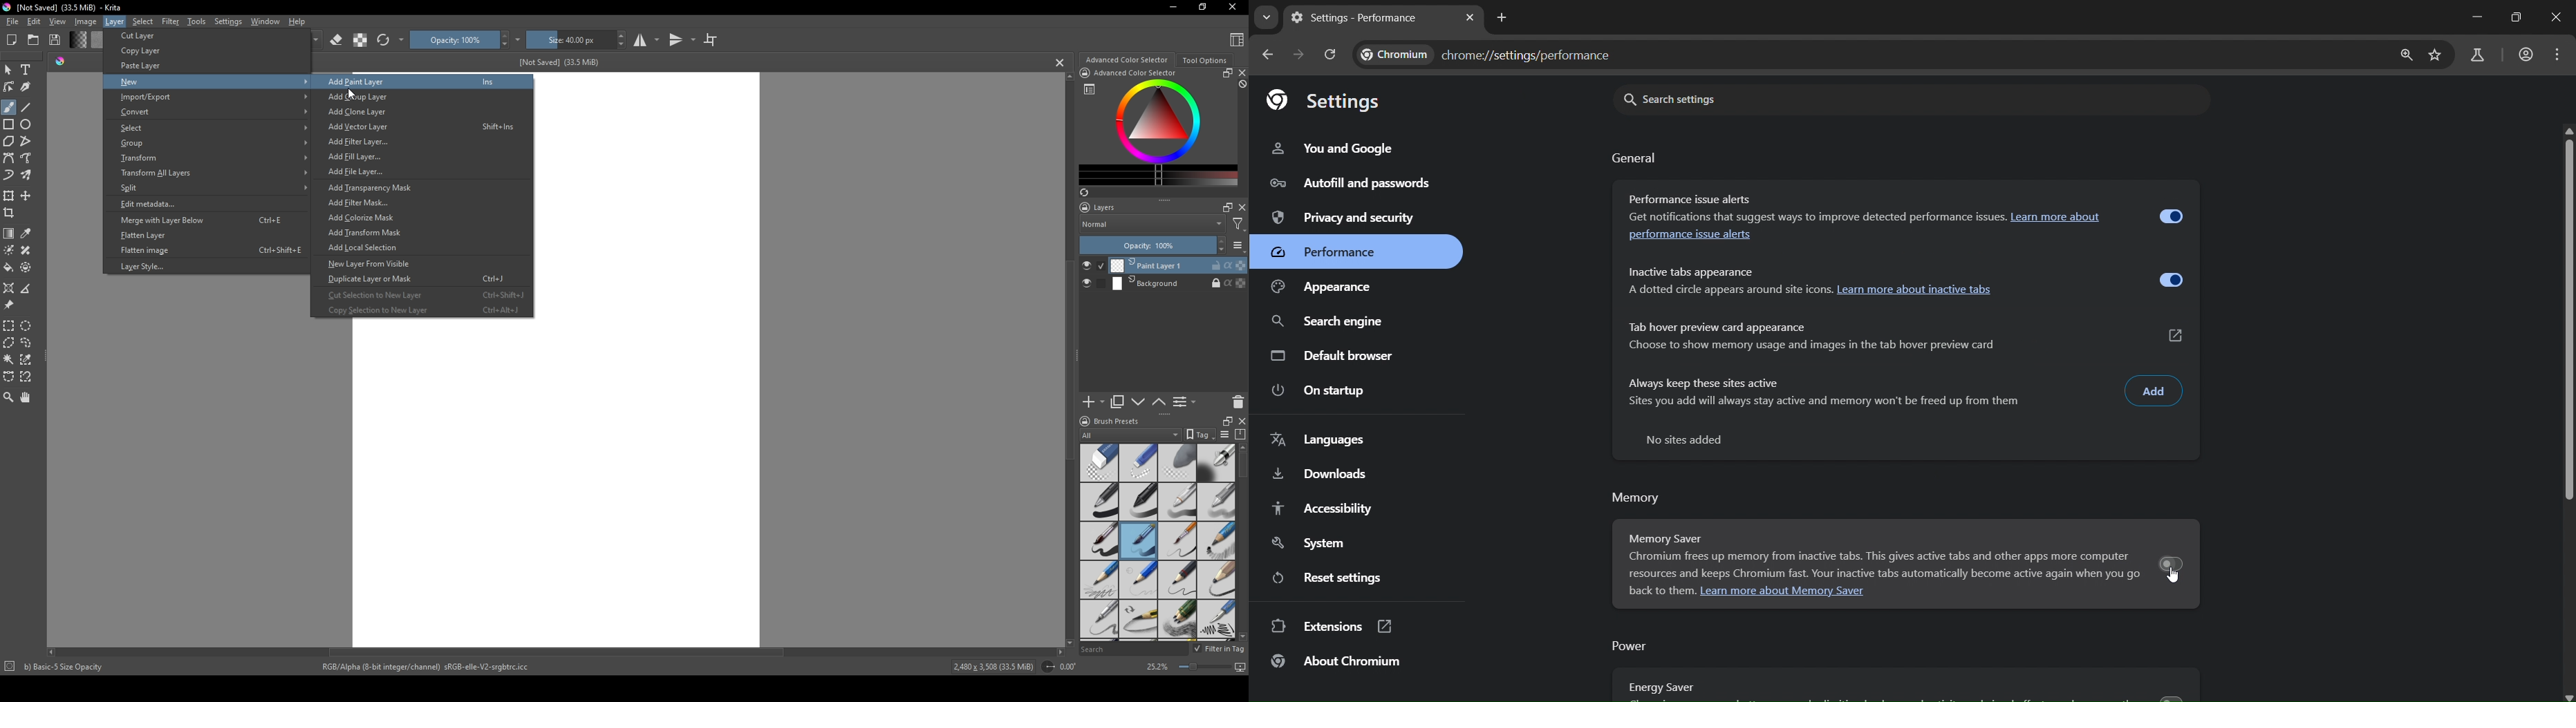  I want to click on white pen, so click(1178, 502).